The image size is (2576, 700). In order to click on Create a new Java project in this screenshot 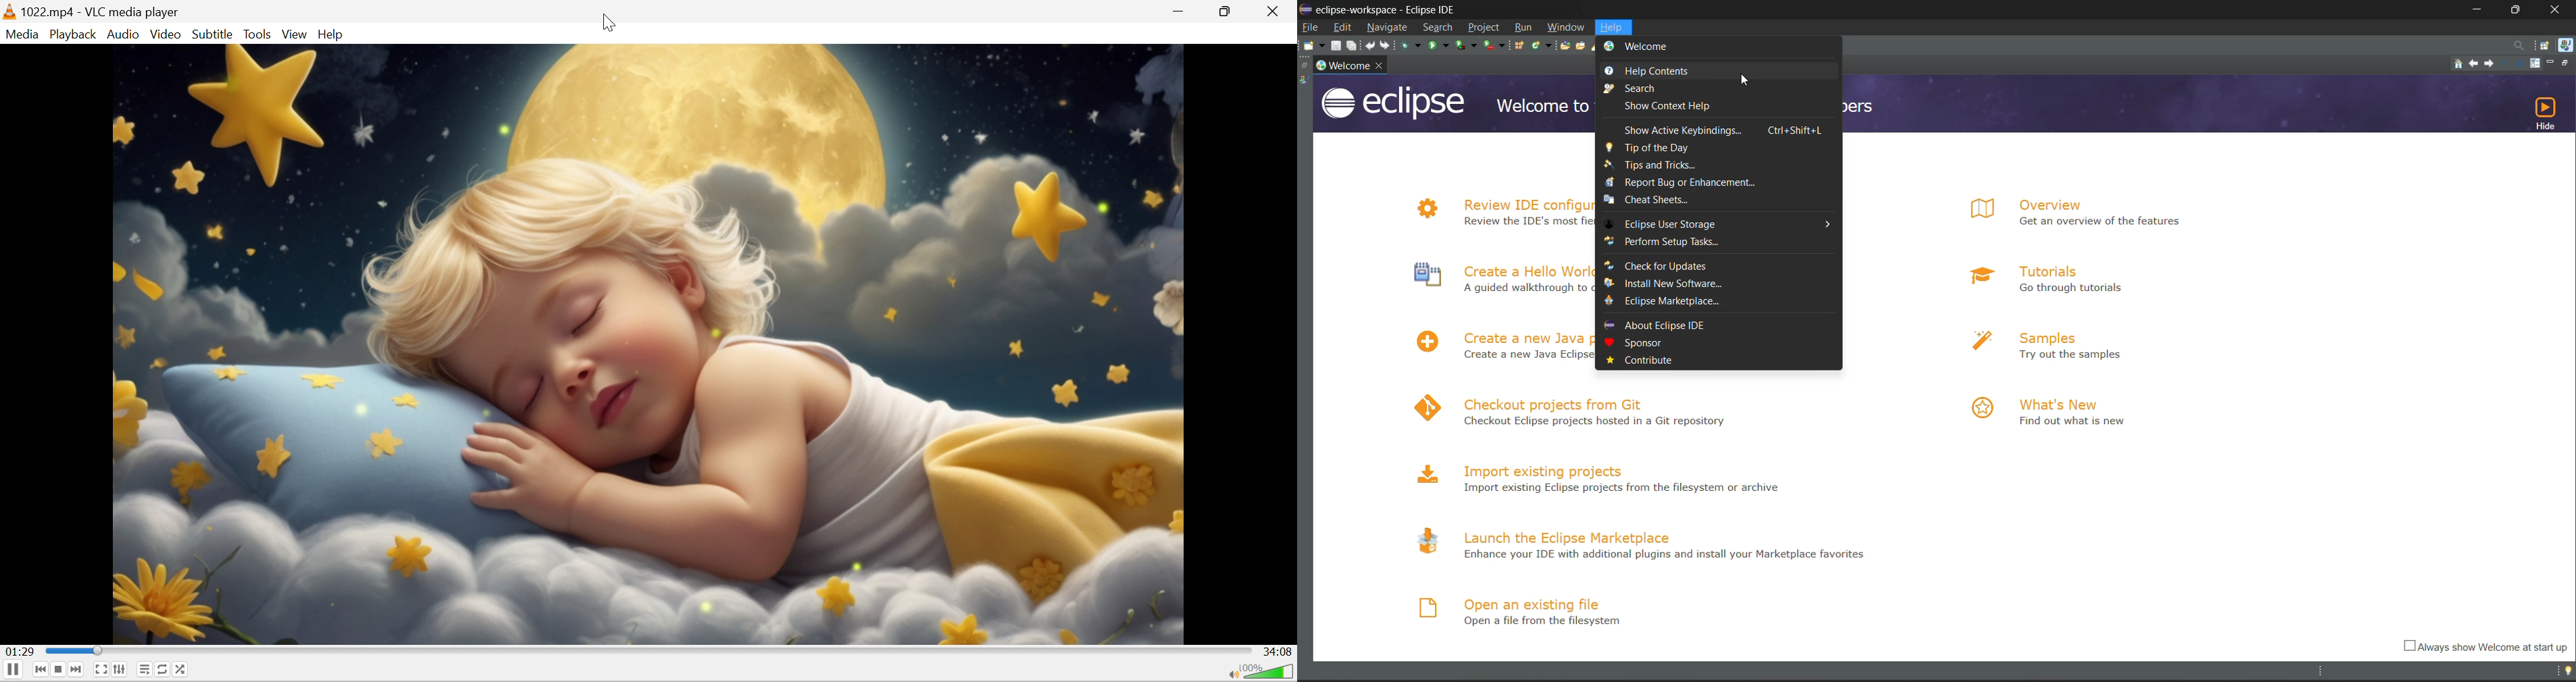, I will do `click(1522, 358)`.